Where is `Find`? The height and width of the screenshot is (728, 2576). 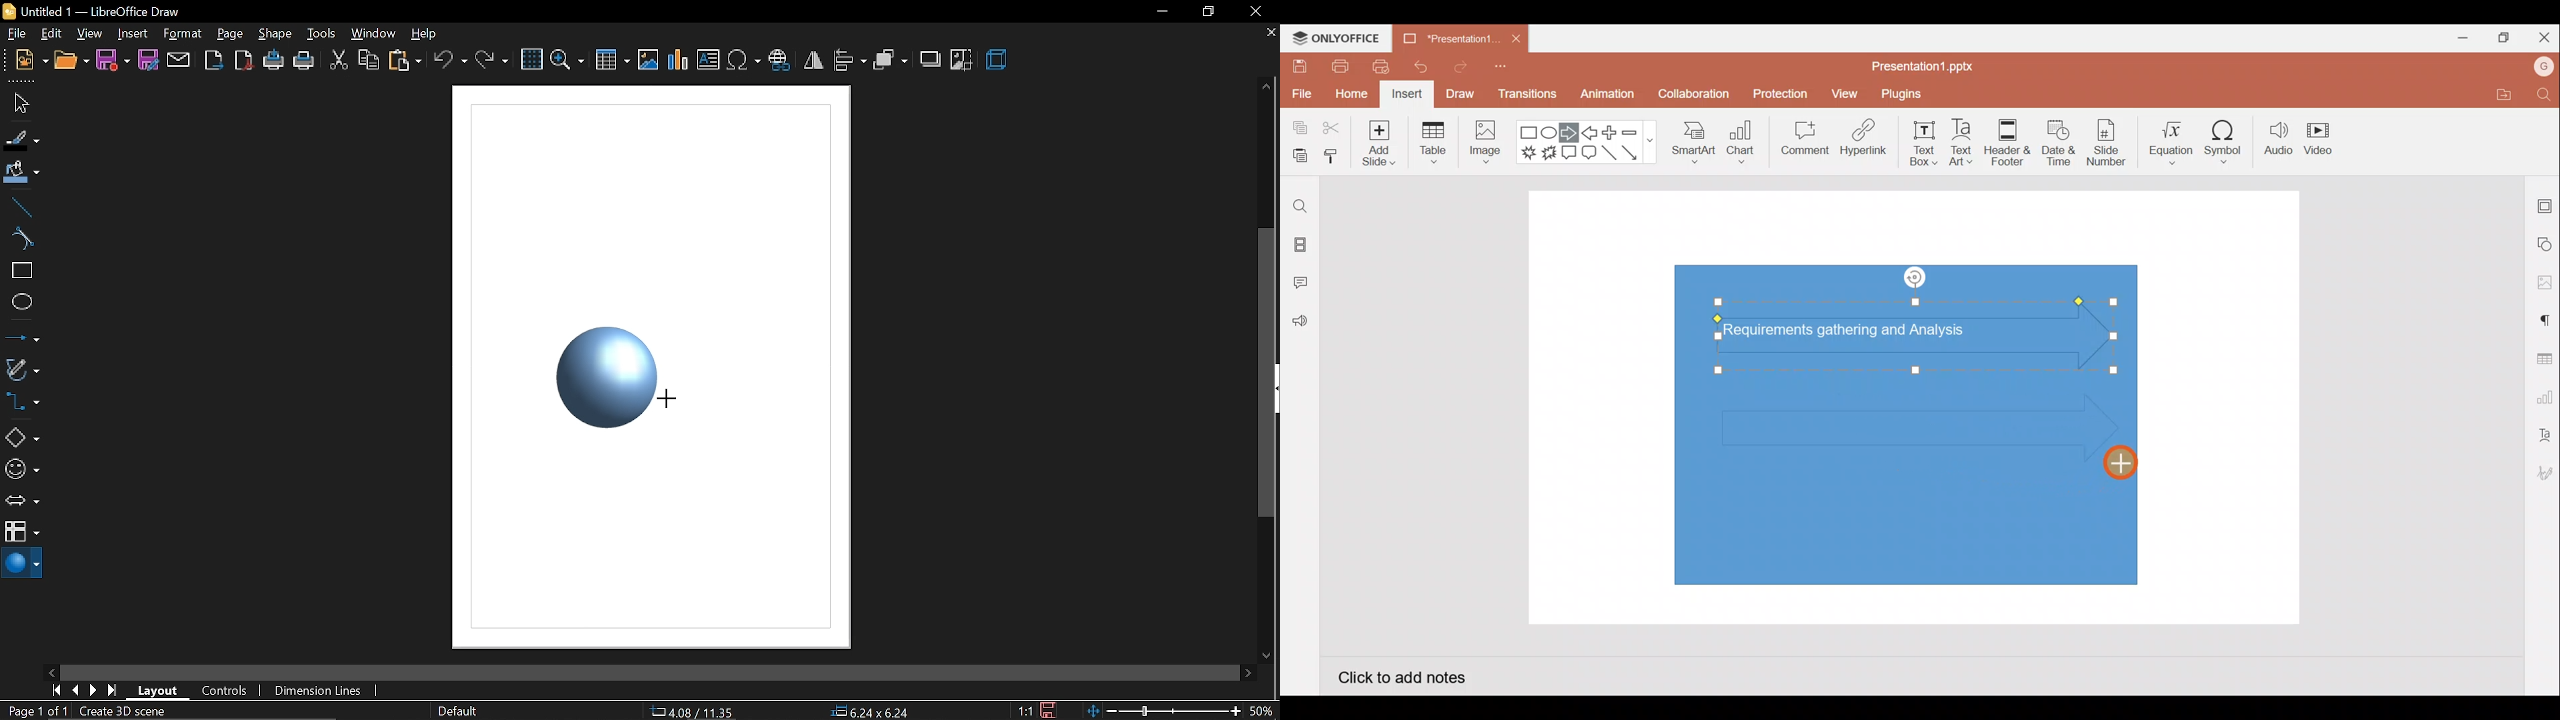
Find is located at coordinates (2545, 94).